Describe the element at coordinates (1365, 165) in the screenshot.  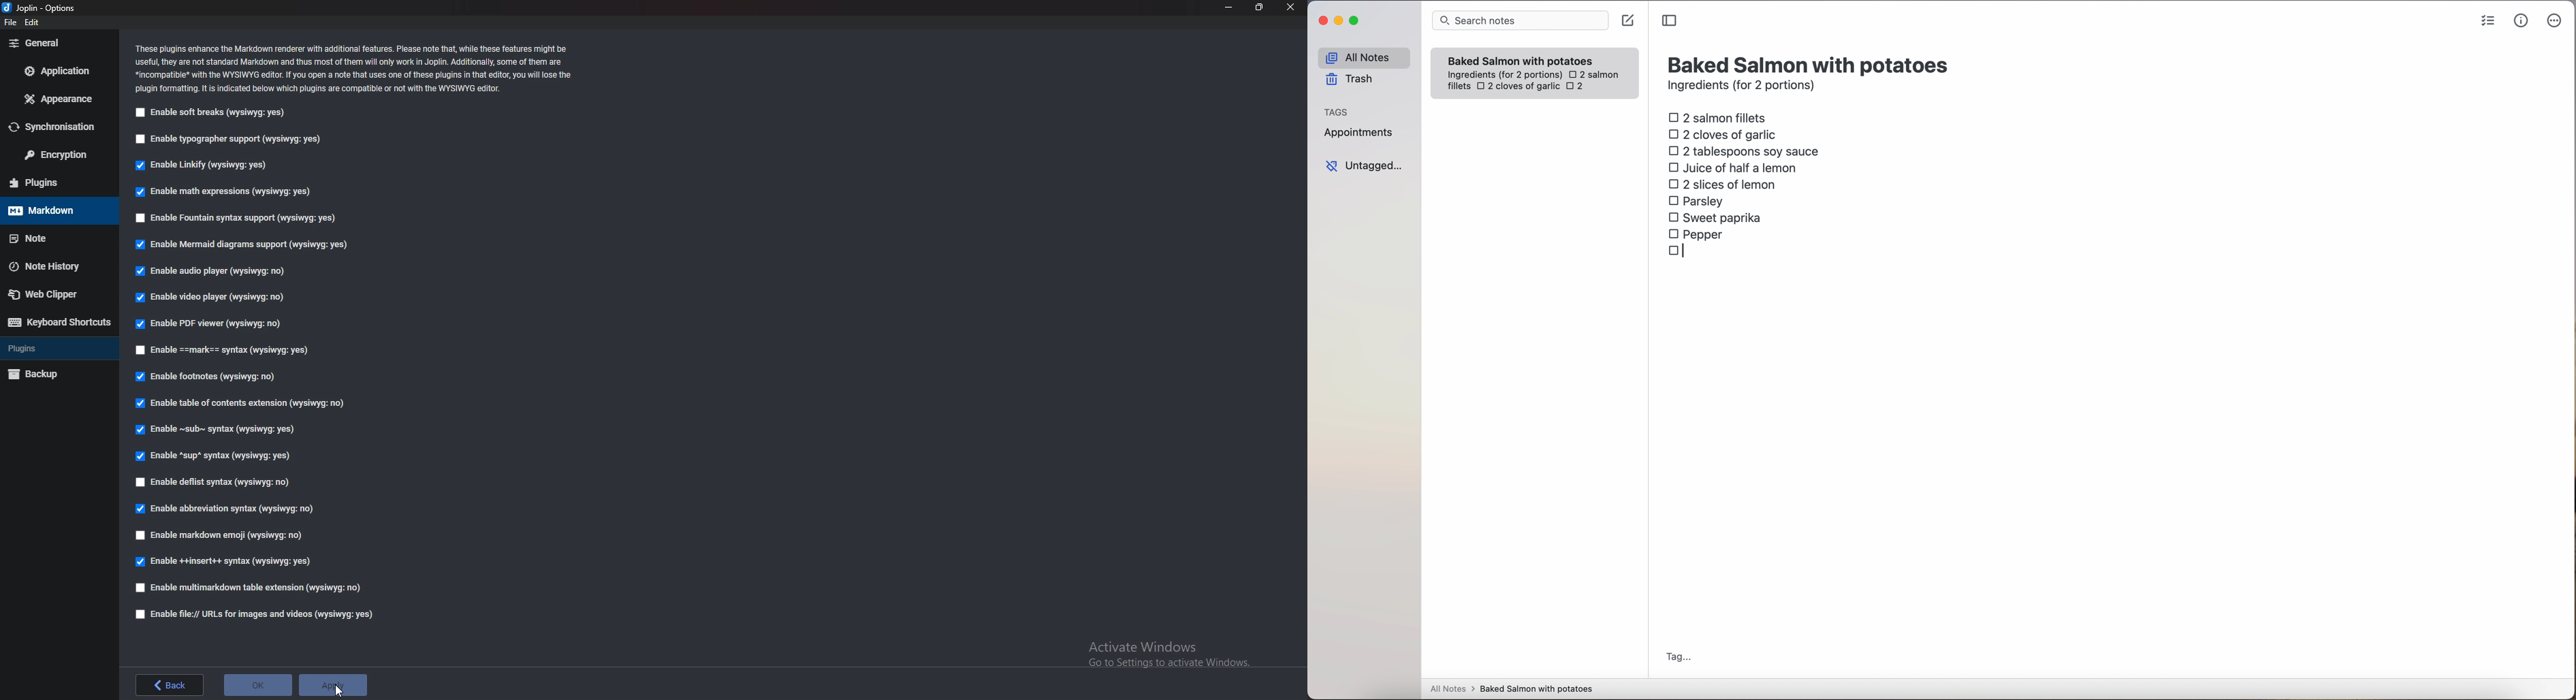
I see `untagged` at that location.